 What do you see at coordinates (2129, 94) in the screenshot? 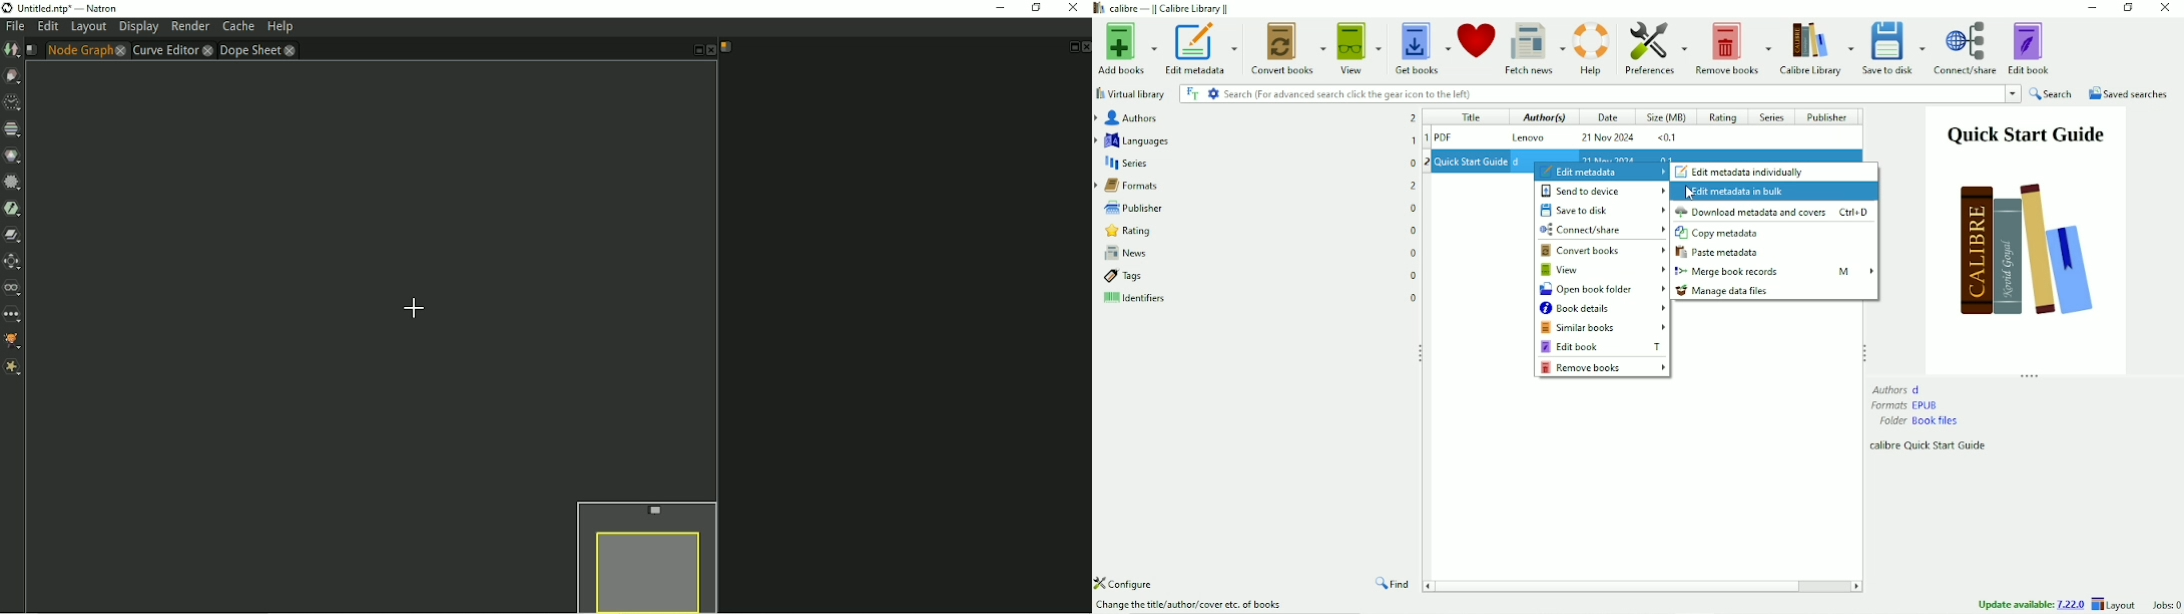
I see `Saved searches` at bounding box center [2129, 94].